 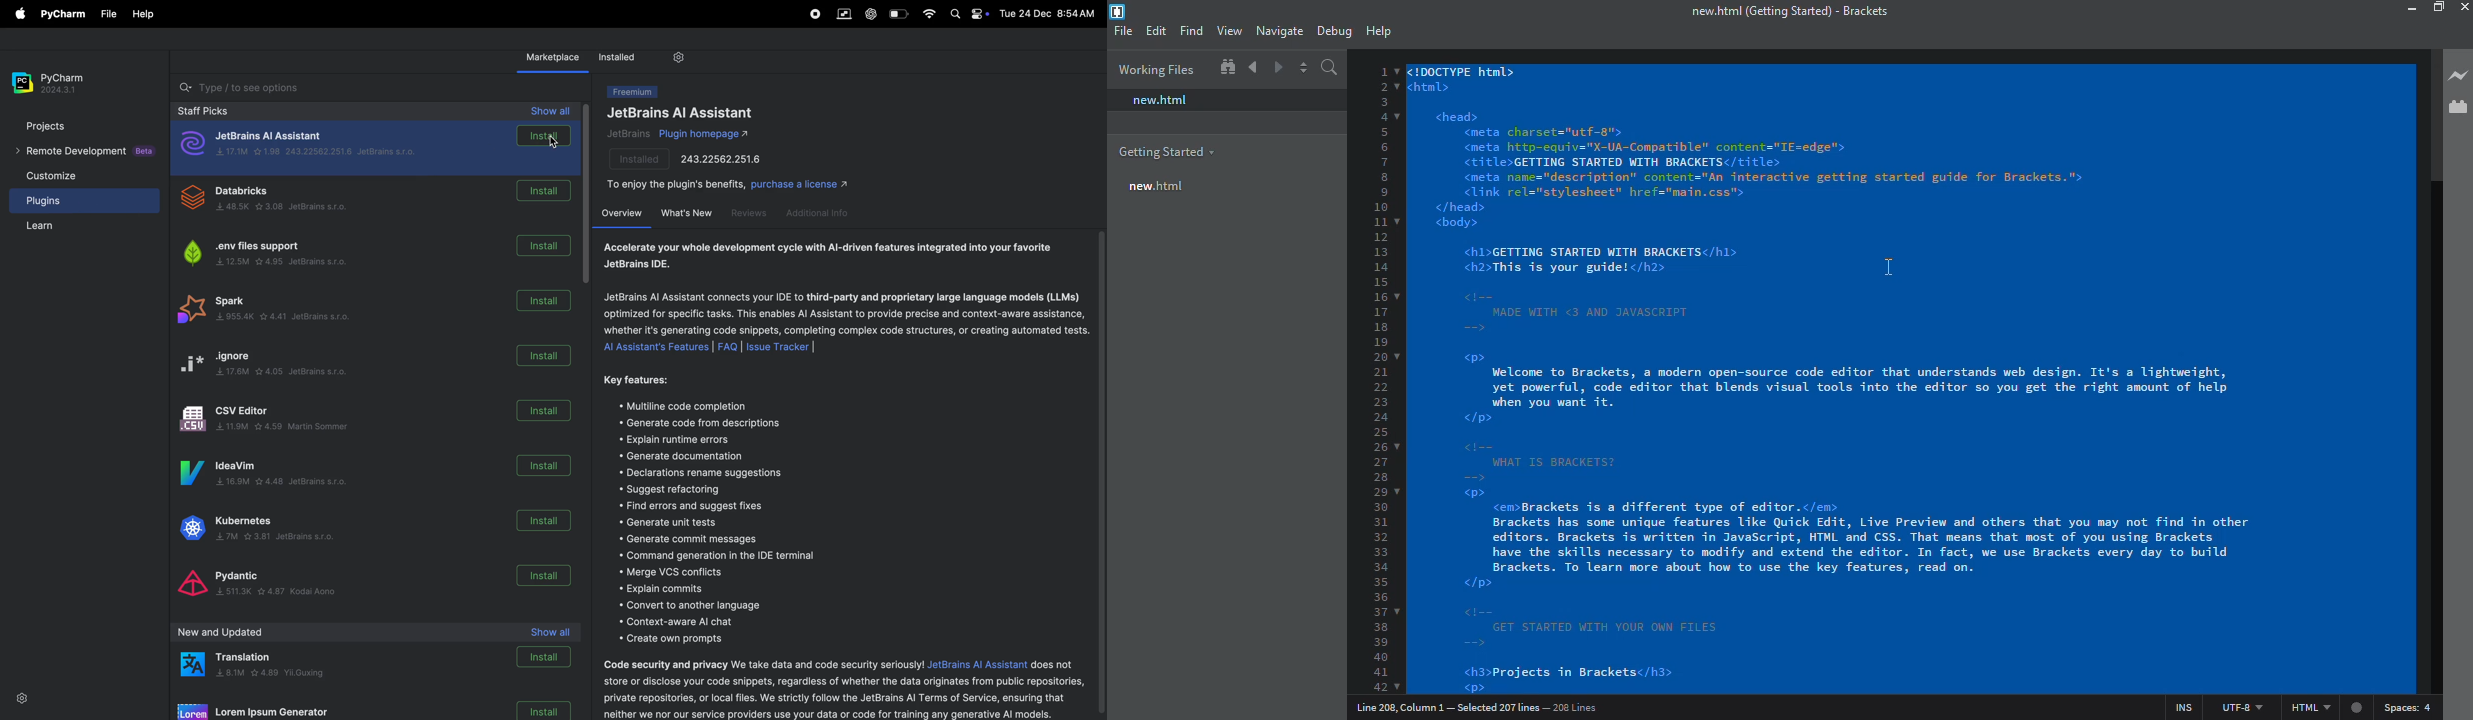 What do you see at coordinates (1226, 68) in the screenshot?
I see `show in file tree` at bounding box center [1226, 68].